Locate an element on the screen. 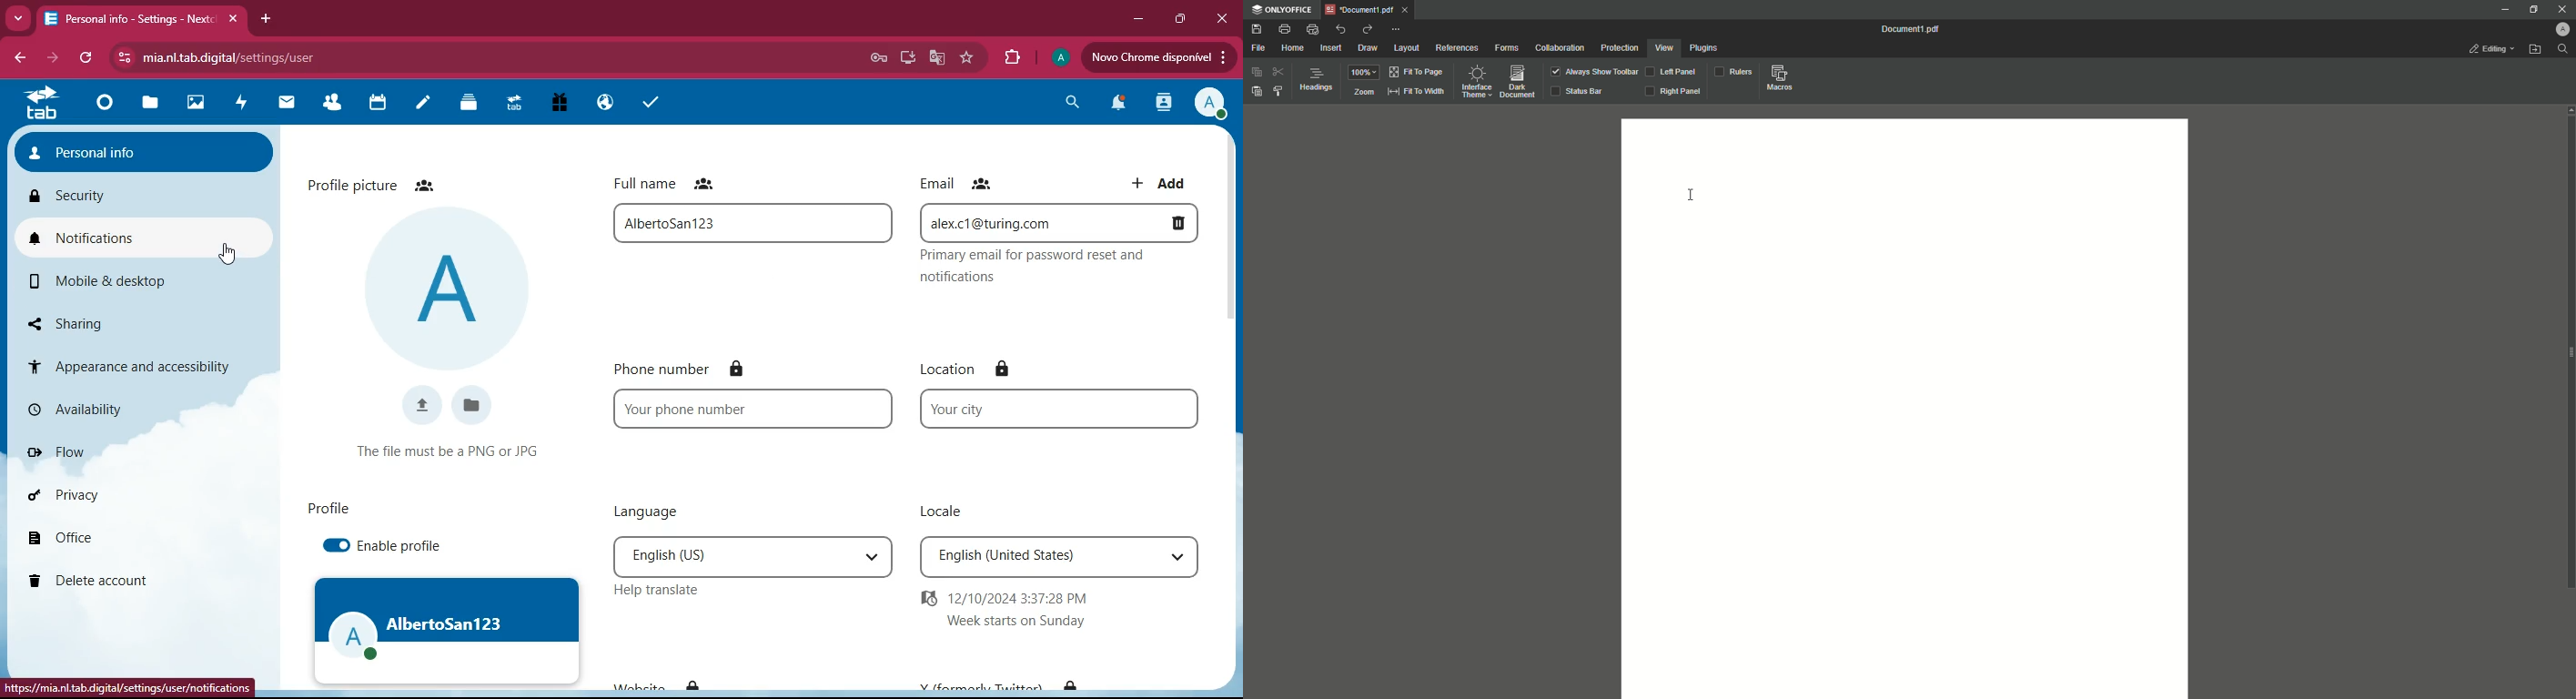 The height and width of the screenshot is (700, 2576). security is located at coordinates (141, 193).